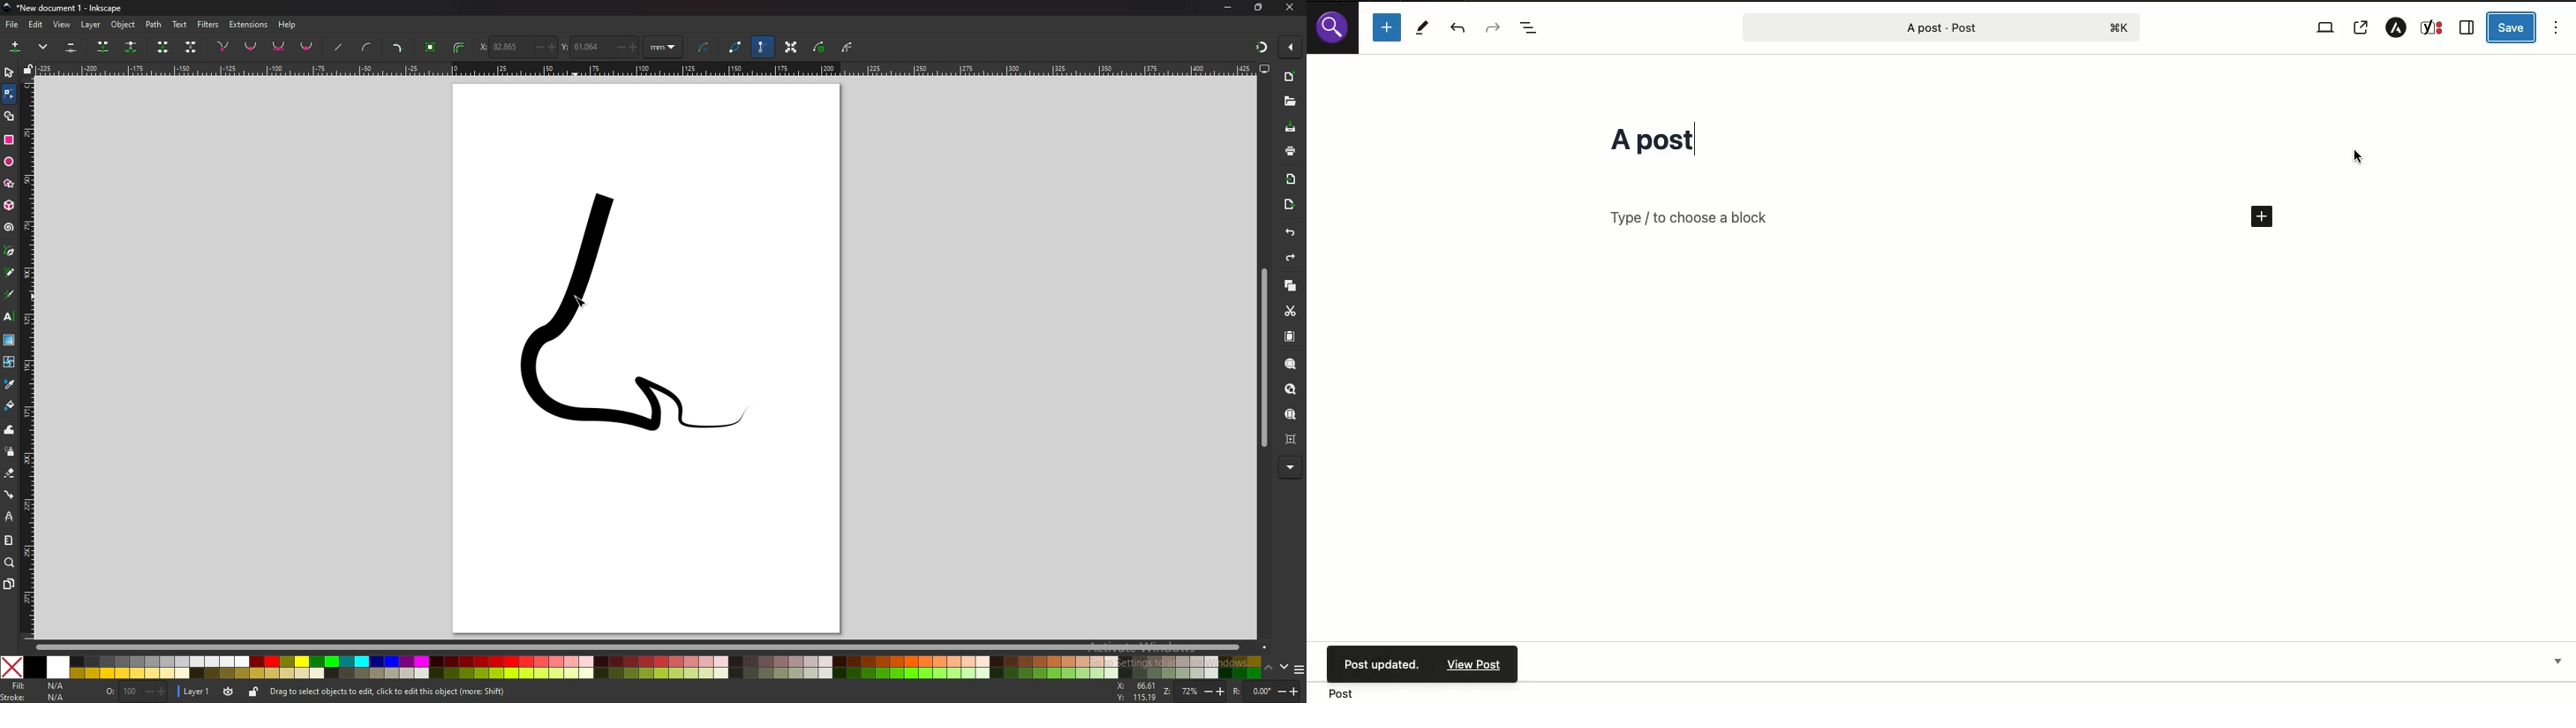 This screenshot has width=2576, height=728. Describe the element at coordinates (462, 691) in the screenshot. I see `info` at that location.